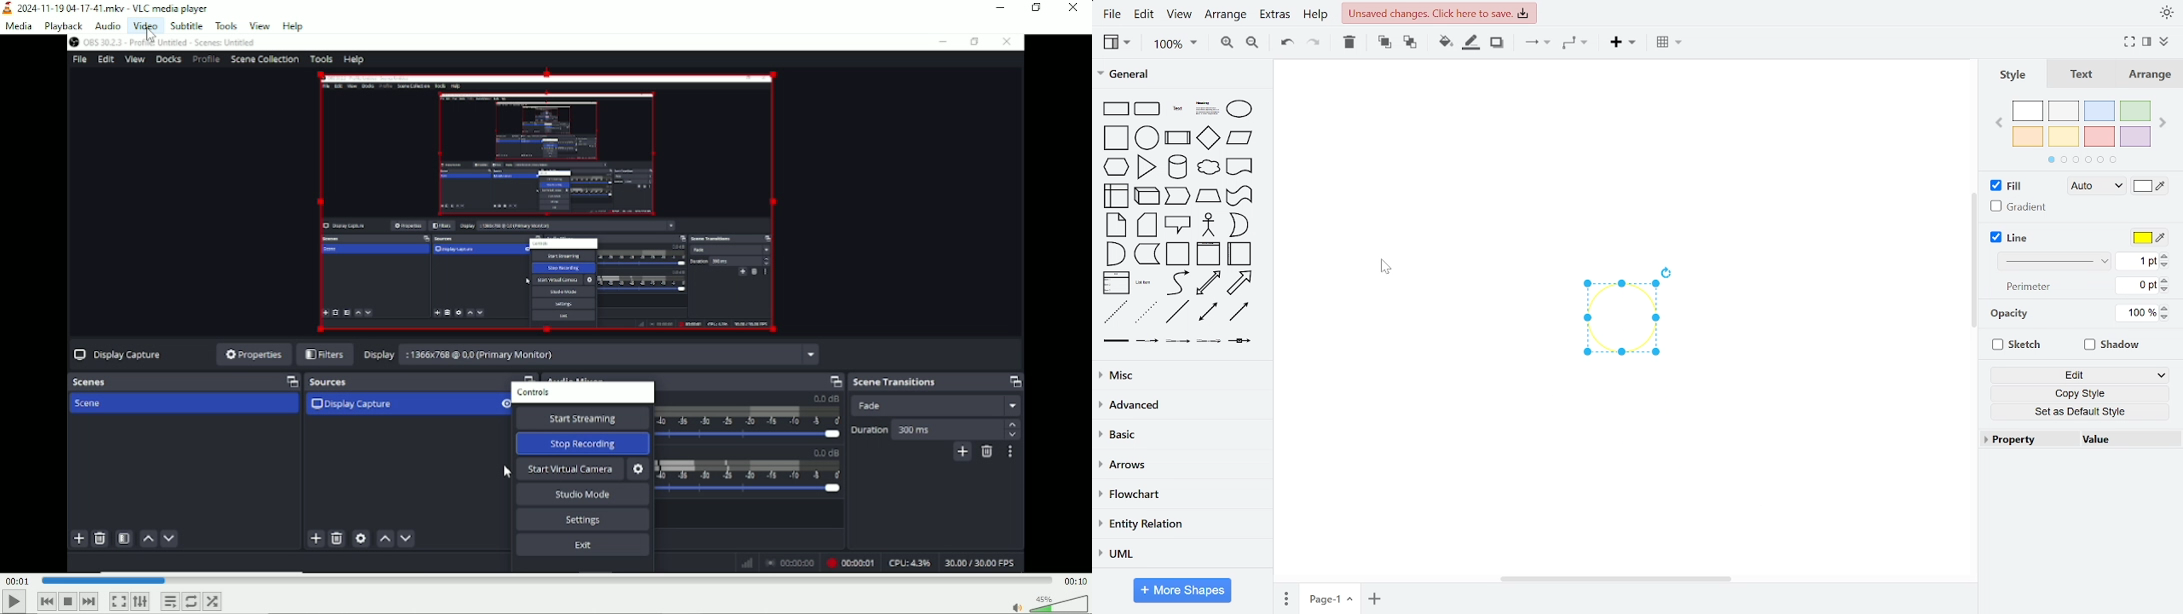 The width and height of the screenshot is (2184, 616). Describe the element at coordinates (187, 25) in the screenshot. I see `Subtitle` at that location.